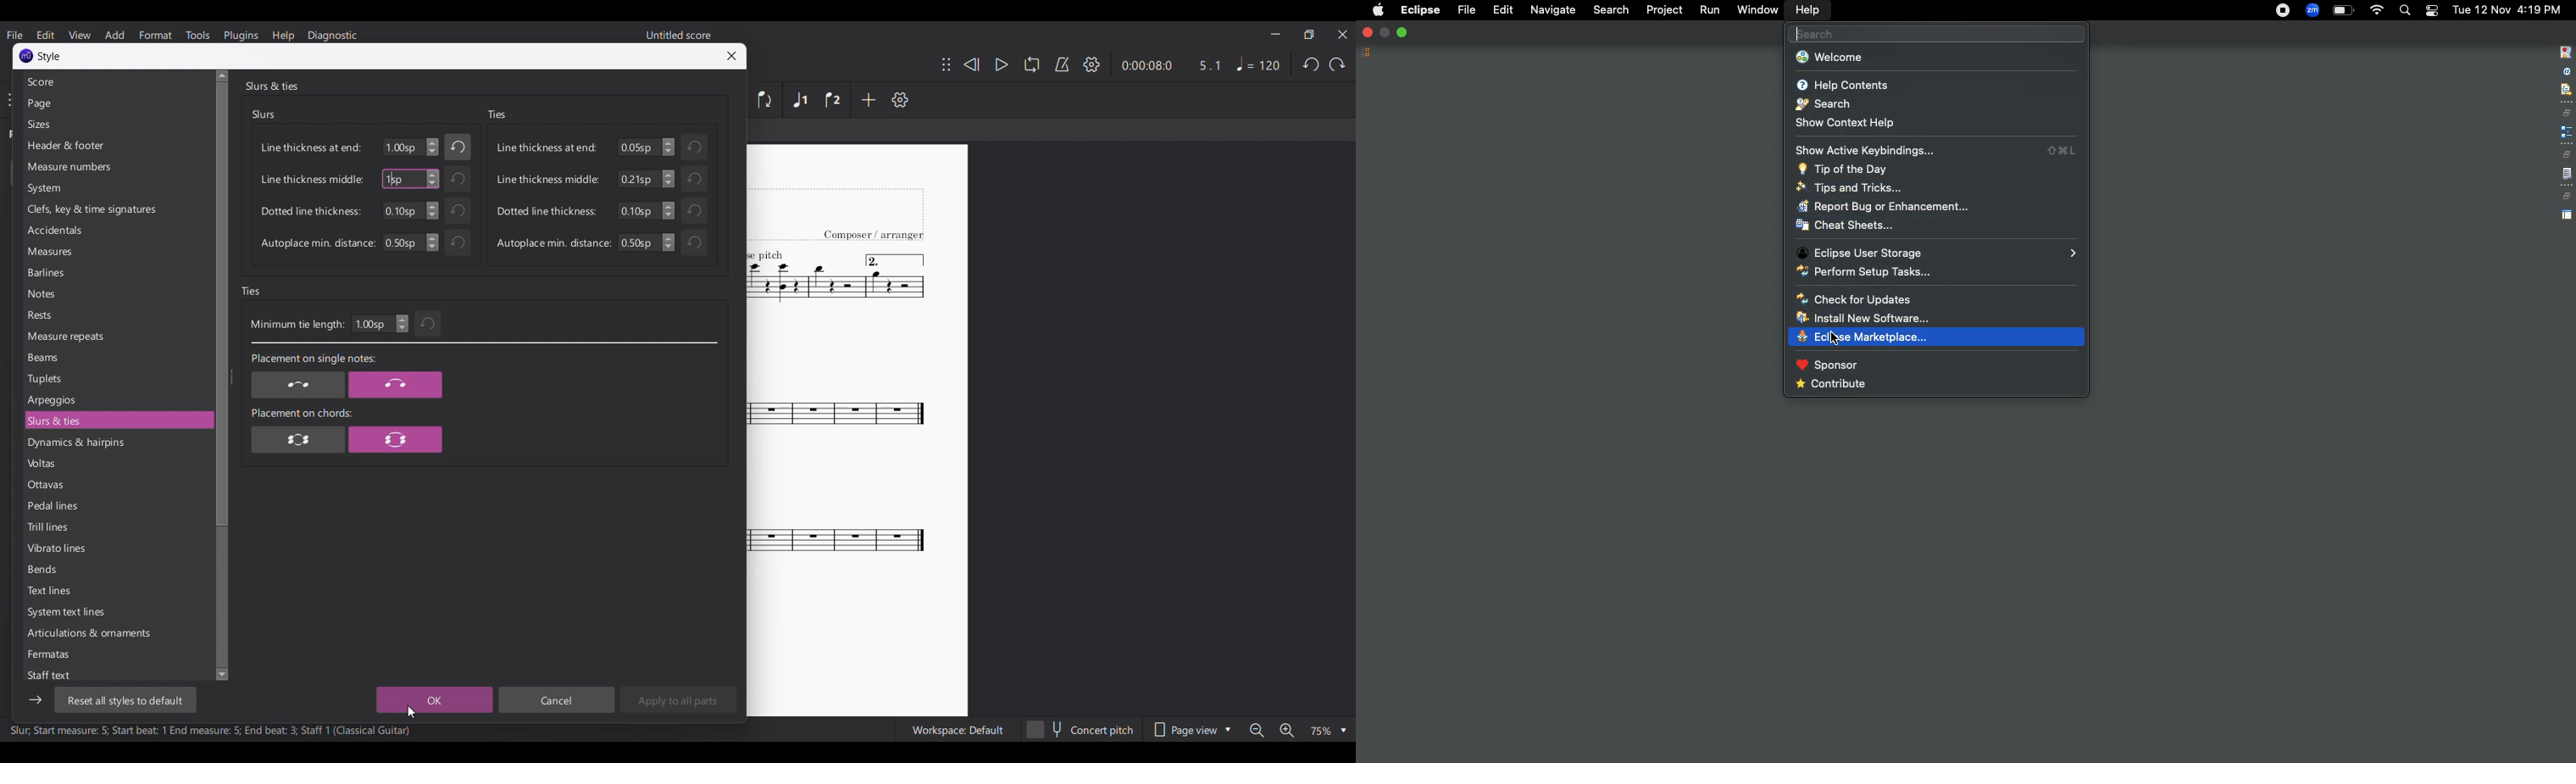 The image size is (2576, 784). I want to click on 1.00sp, so click(402, 148).